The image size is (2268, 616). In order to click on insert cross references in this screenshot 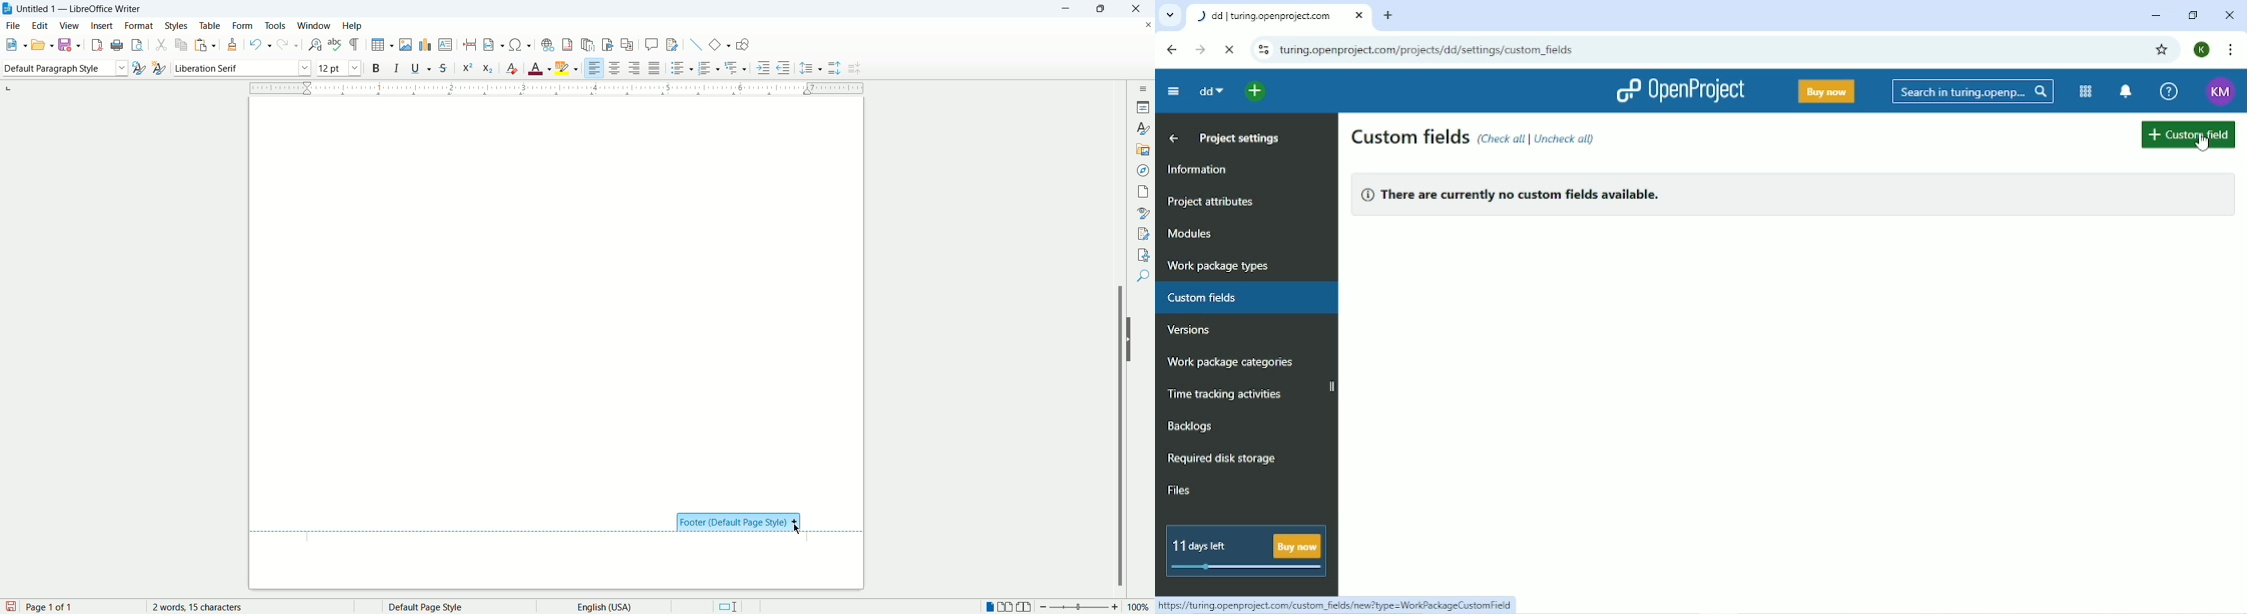, I will do `click(628, 45)`.